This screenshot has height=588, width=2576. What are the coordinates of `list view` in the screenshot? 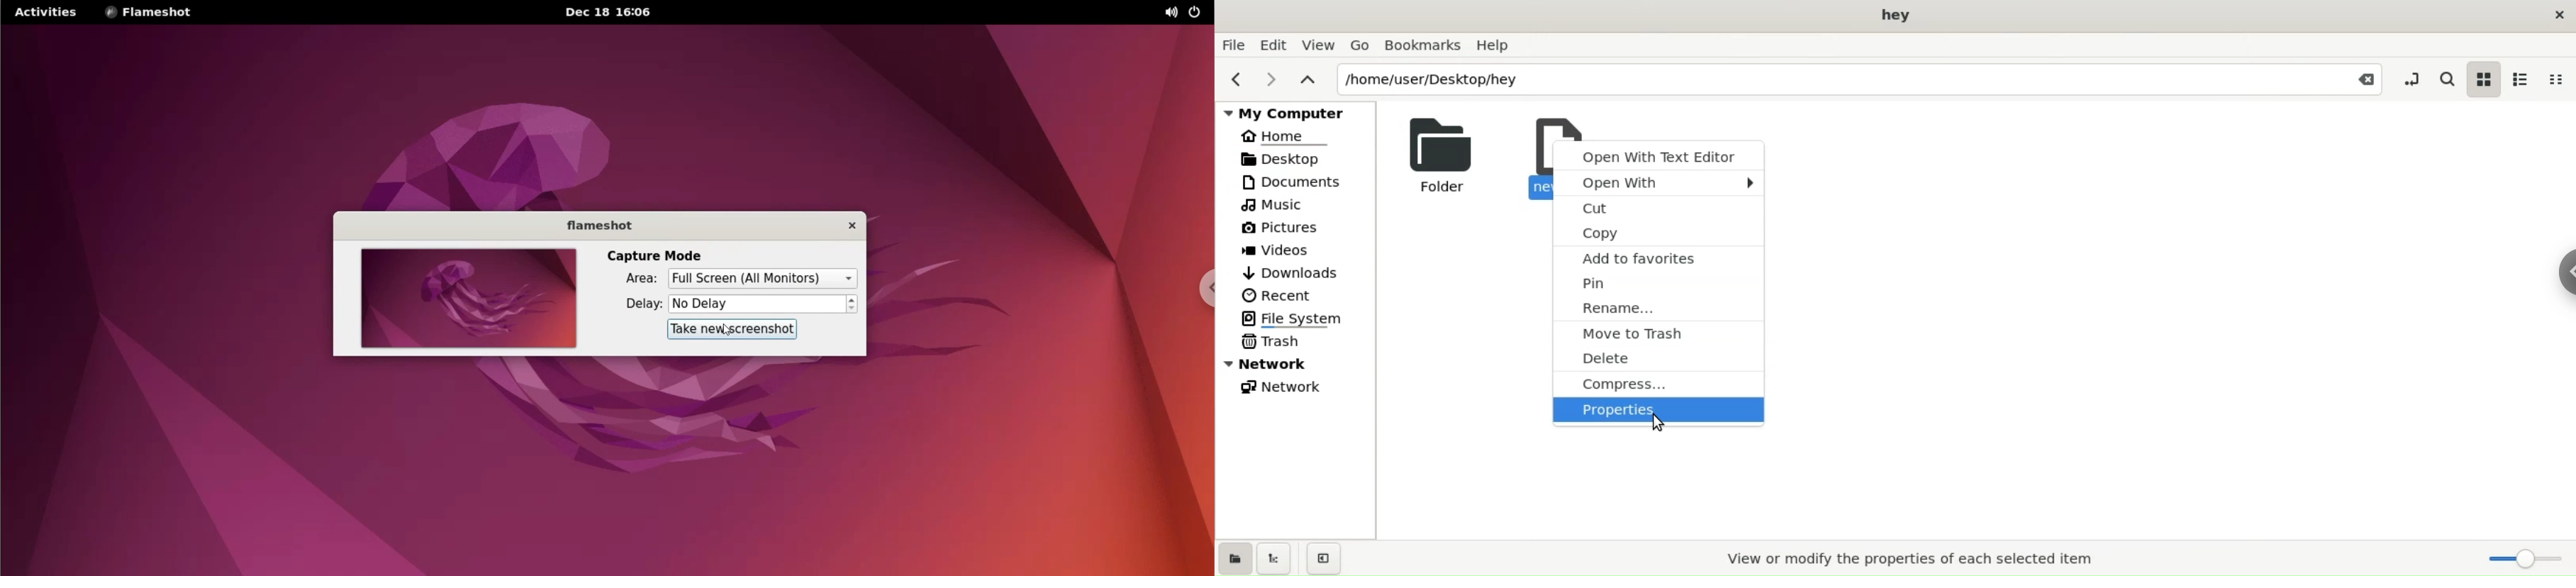 It's located at (2519, 77).